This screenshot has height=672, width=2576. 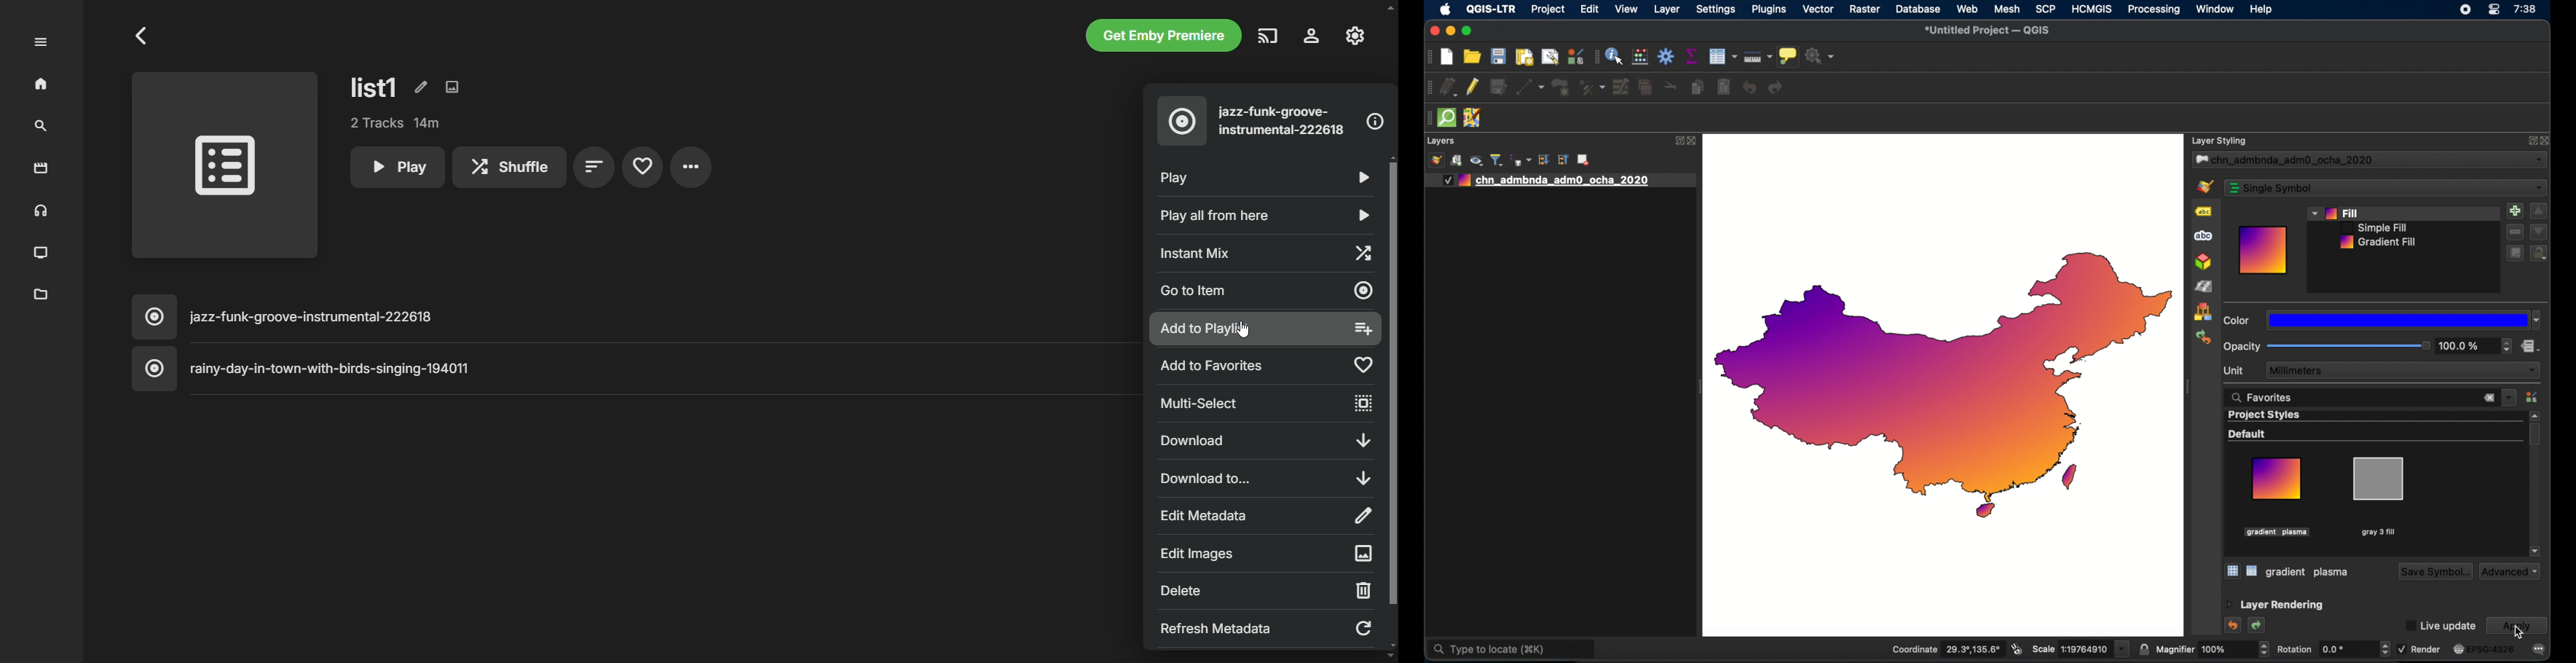 I want to click on layers, so click(x=1441, y=141).